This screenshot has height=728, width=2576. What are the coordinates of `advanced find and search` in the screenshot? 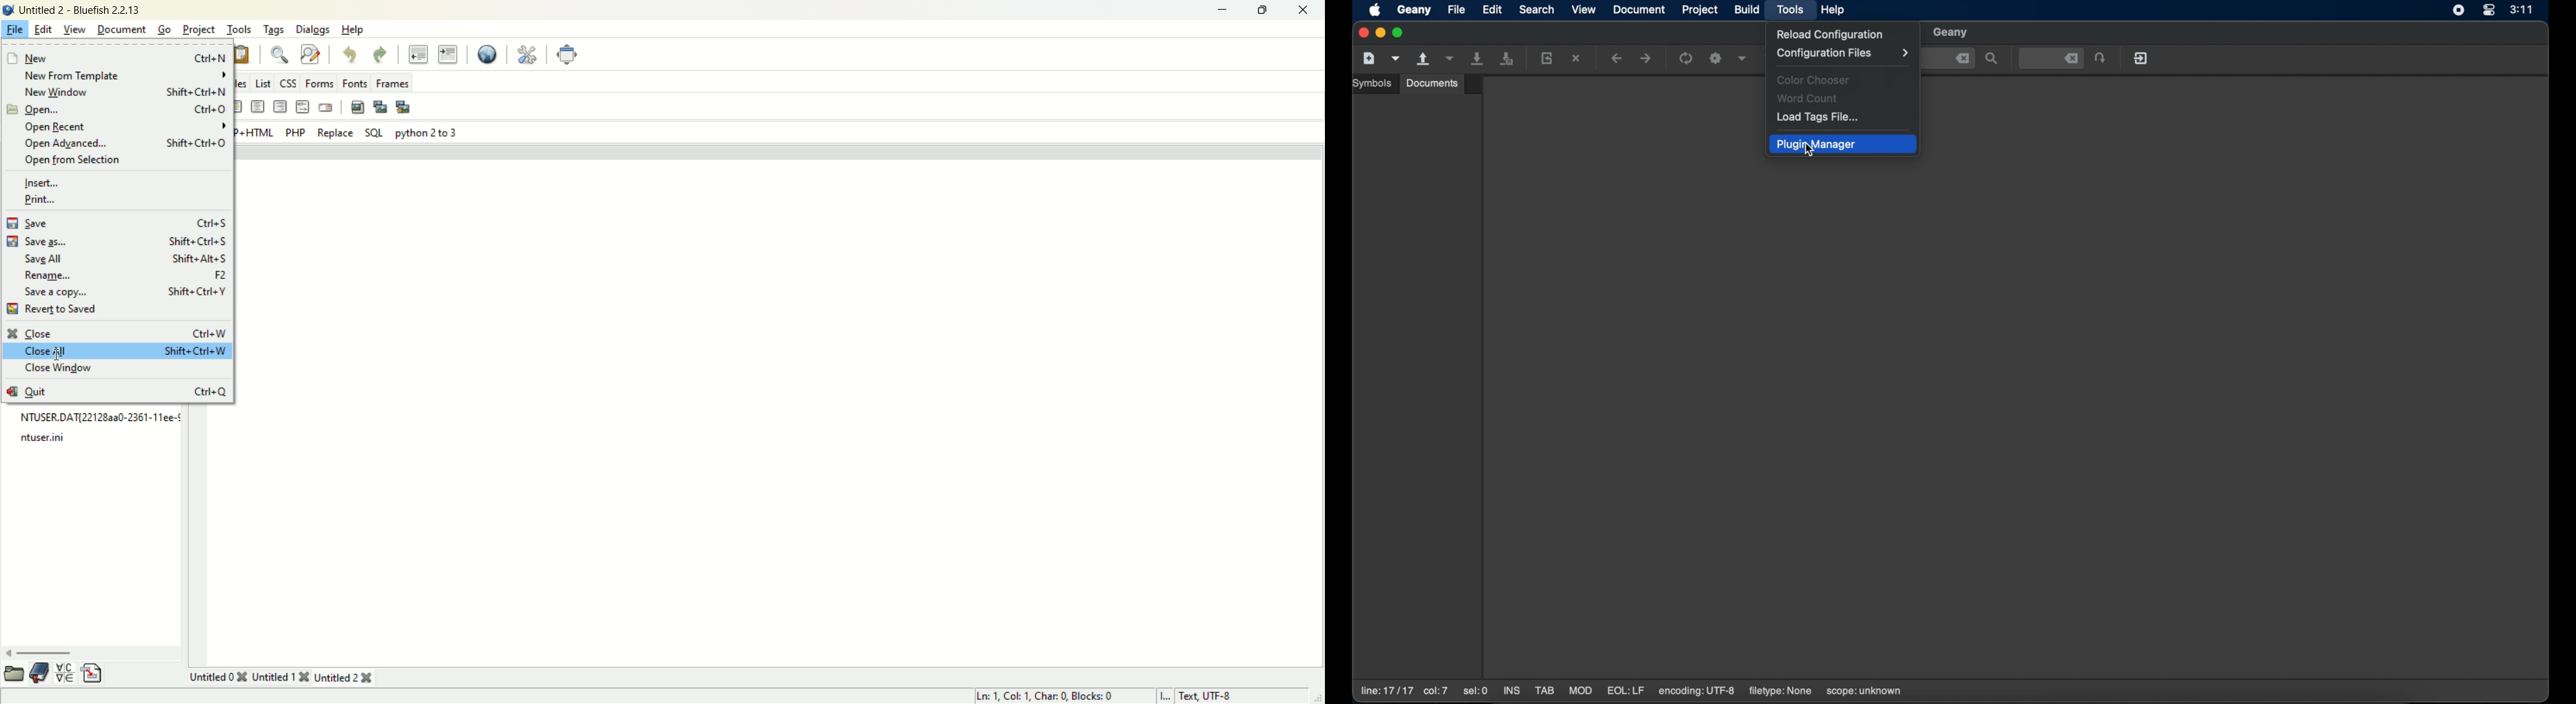 It's located at (310, 53).